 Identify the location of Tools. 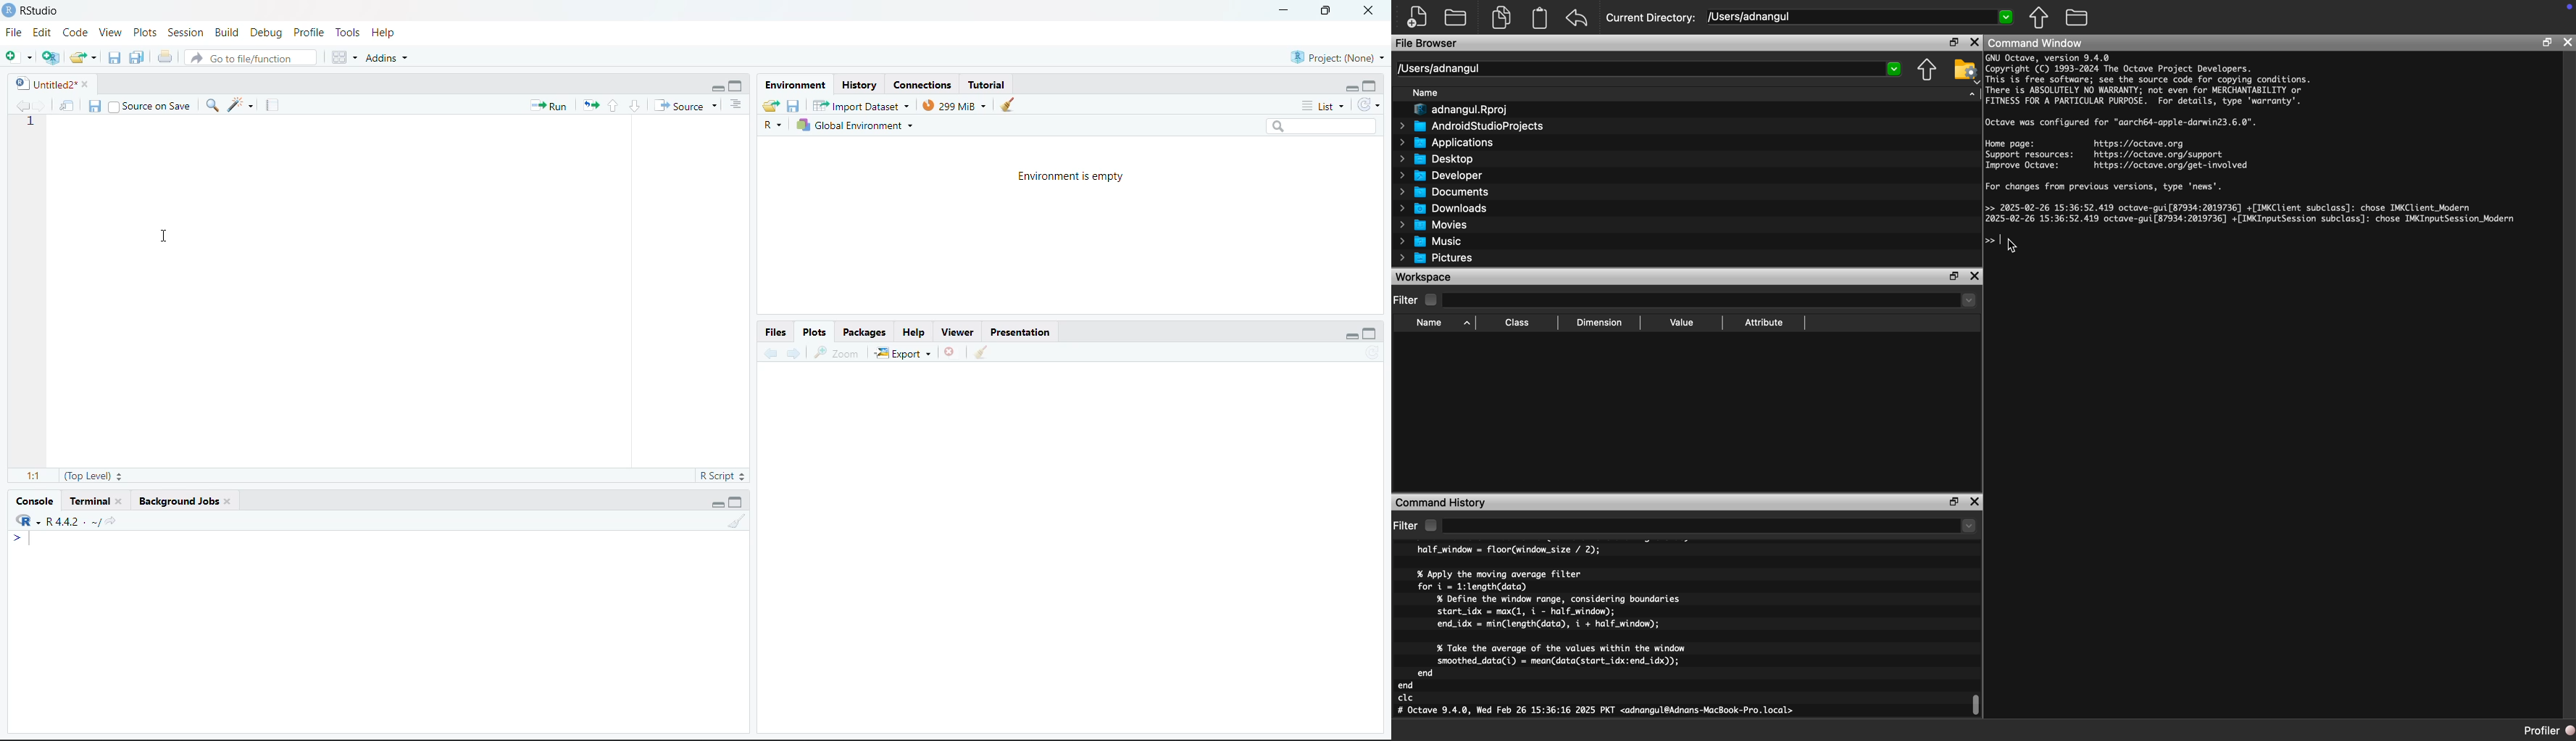
(351, 33).